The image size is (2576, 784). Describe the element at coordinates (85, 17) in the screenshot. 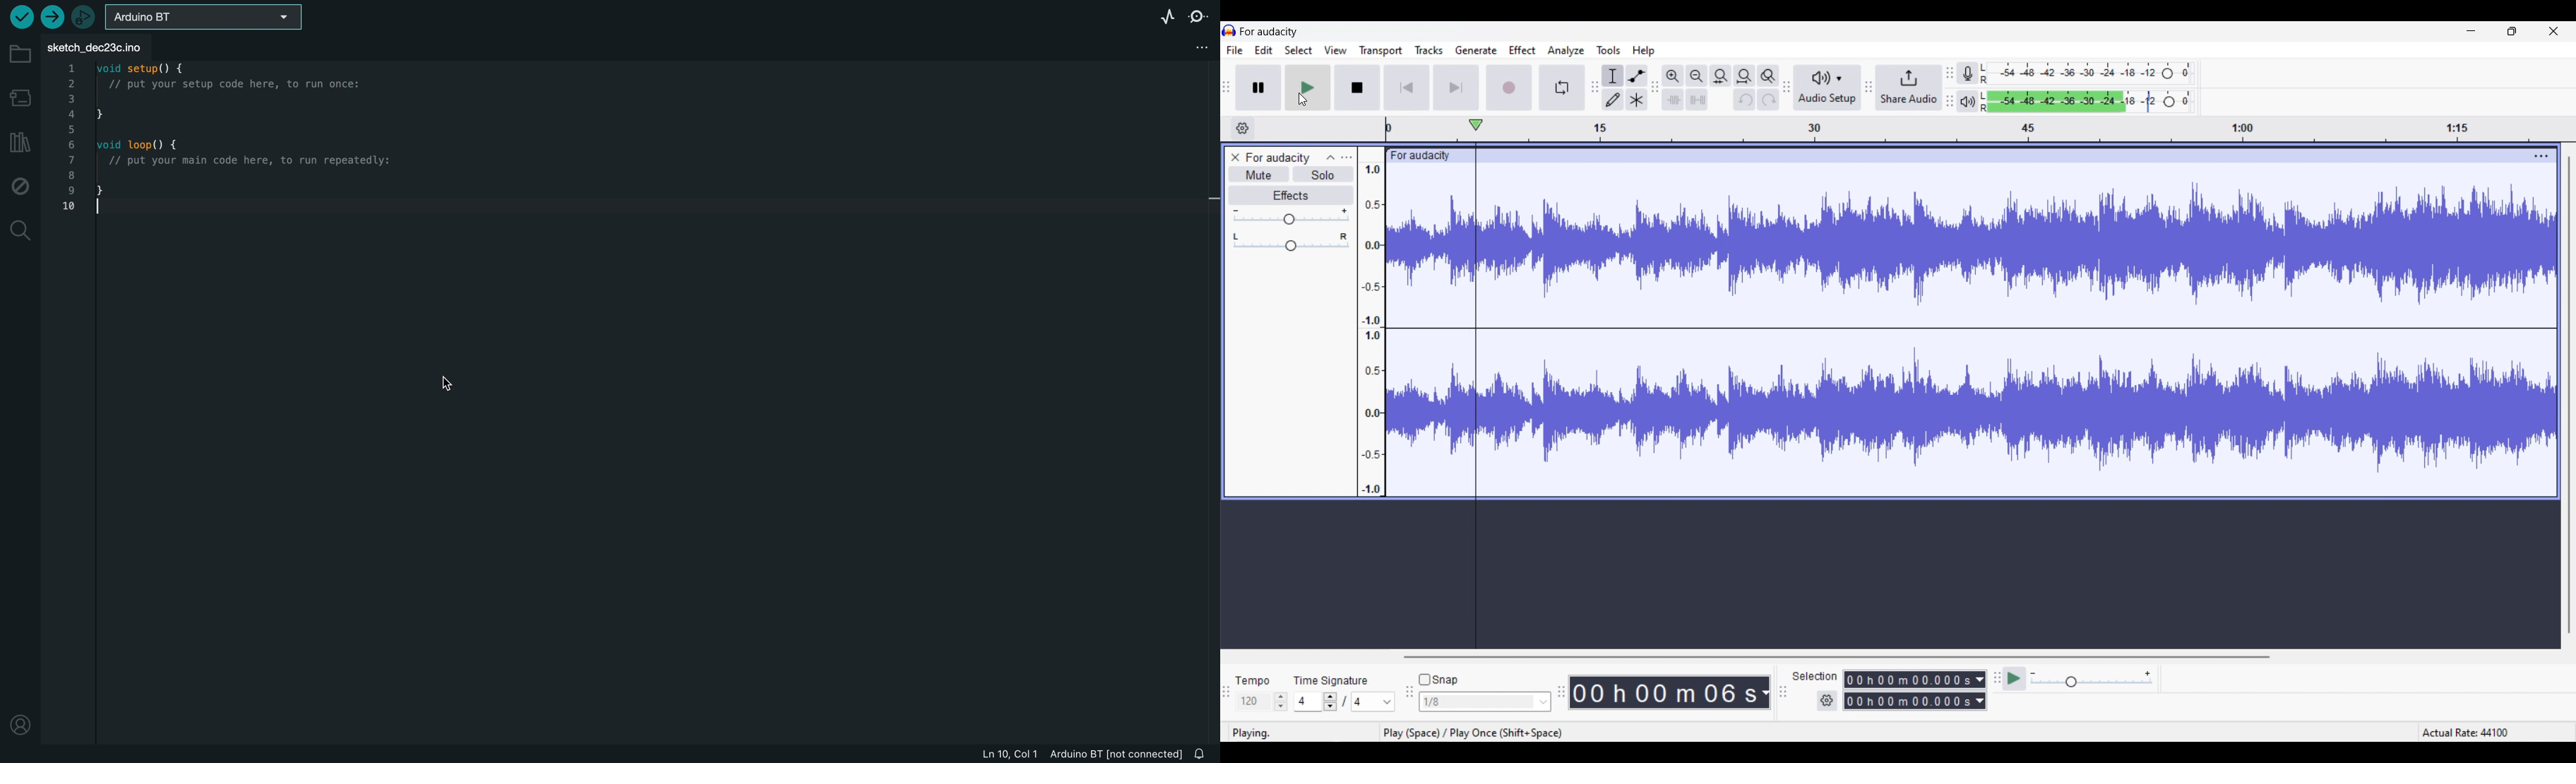

I see `debugger` at that location.